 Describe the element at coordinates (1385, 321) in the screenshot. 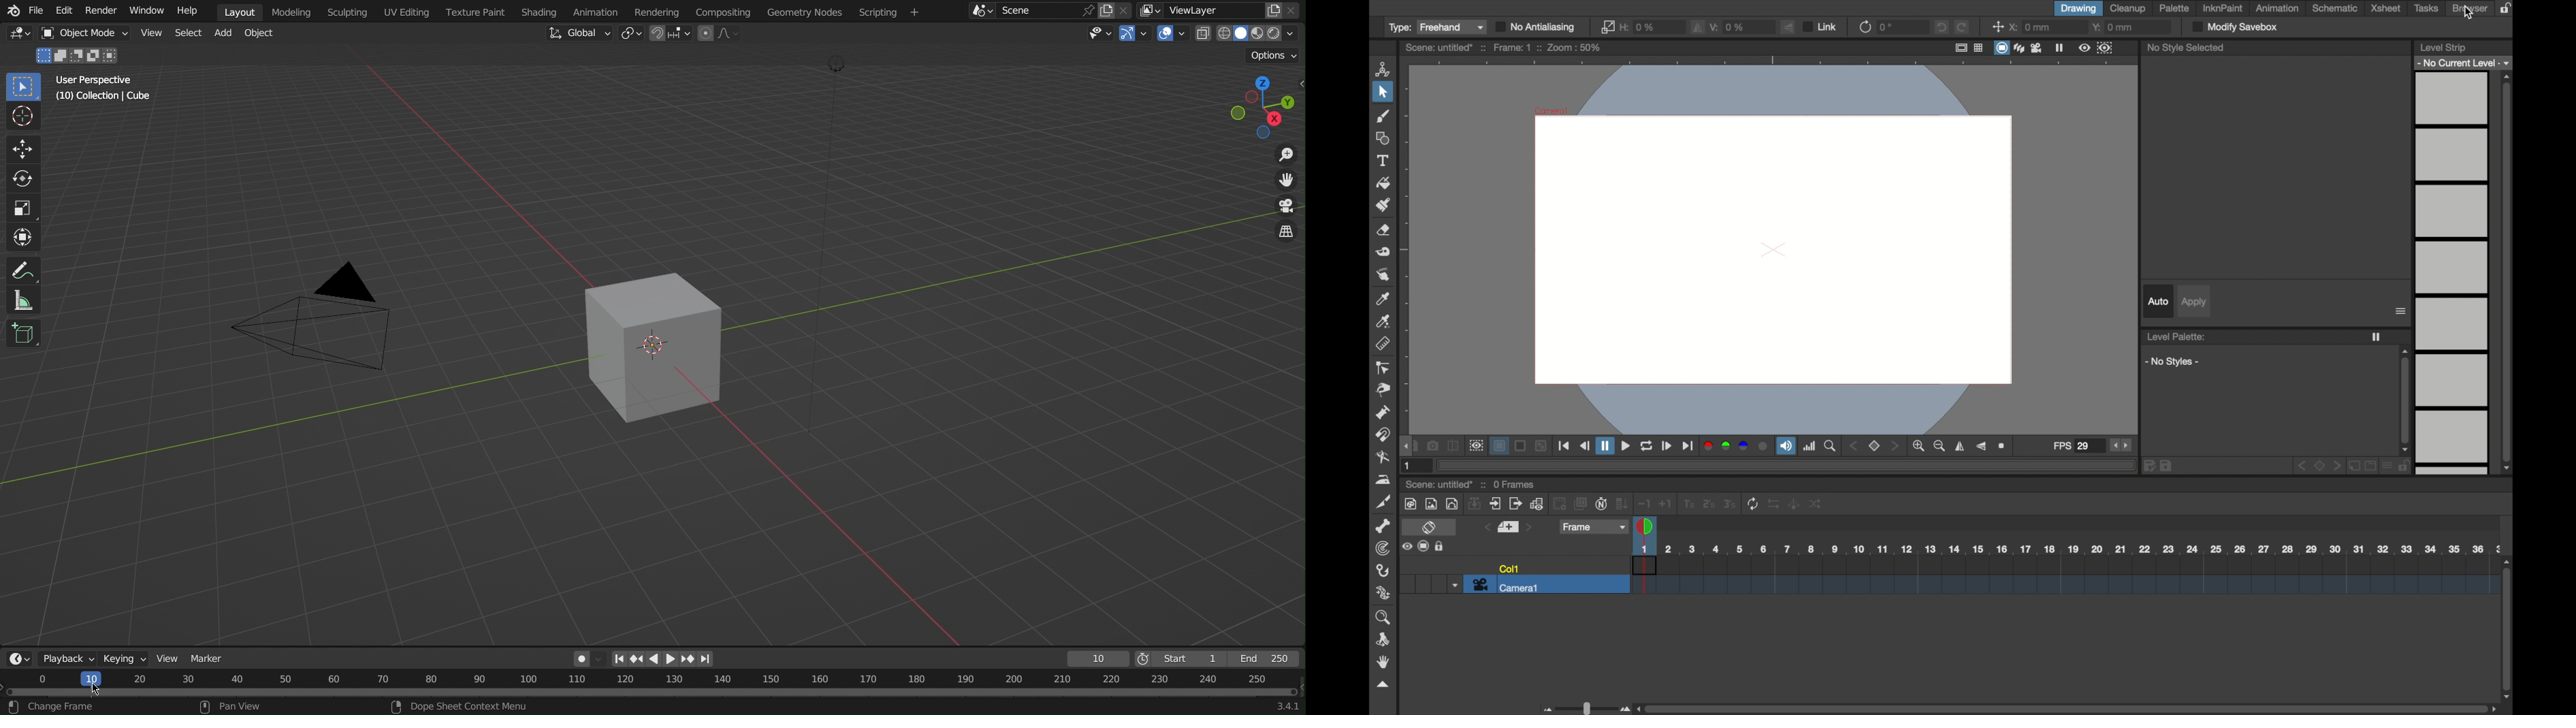

I see `rgb picker tool` at that location.